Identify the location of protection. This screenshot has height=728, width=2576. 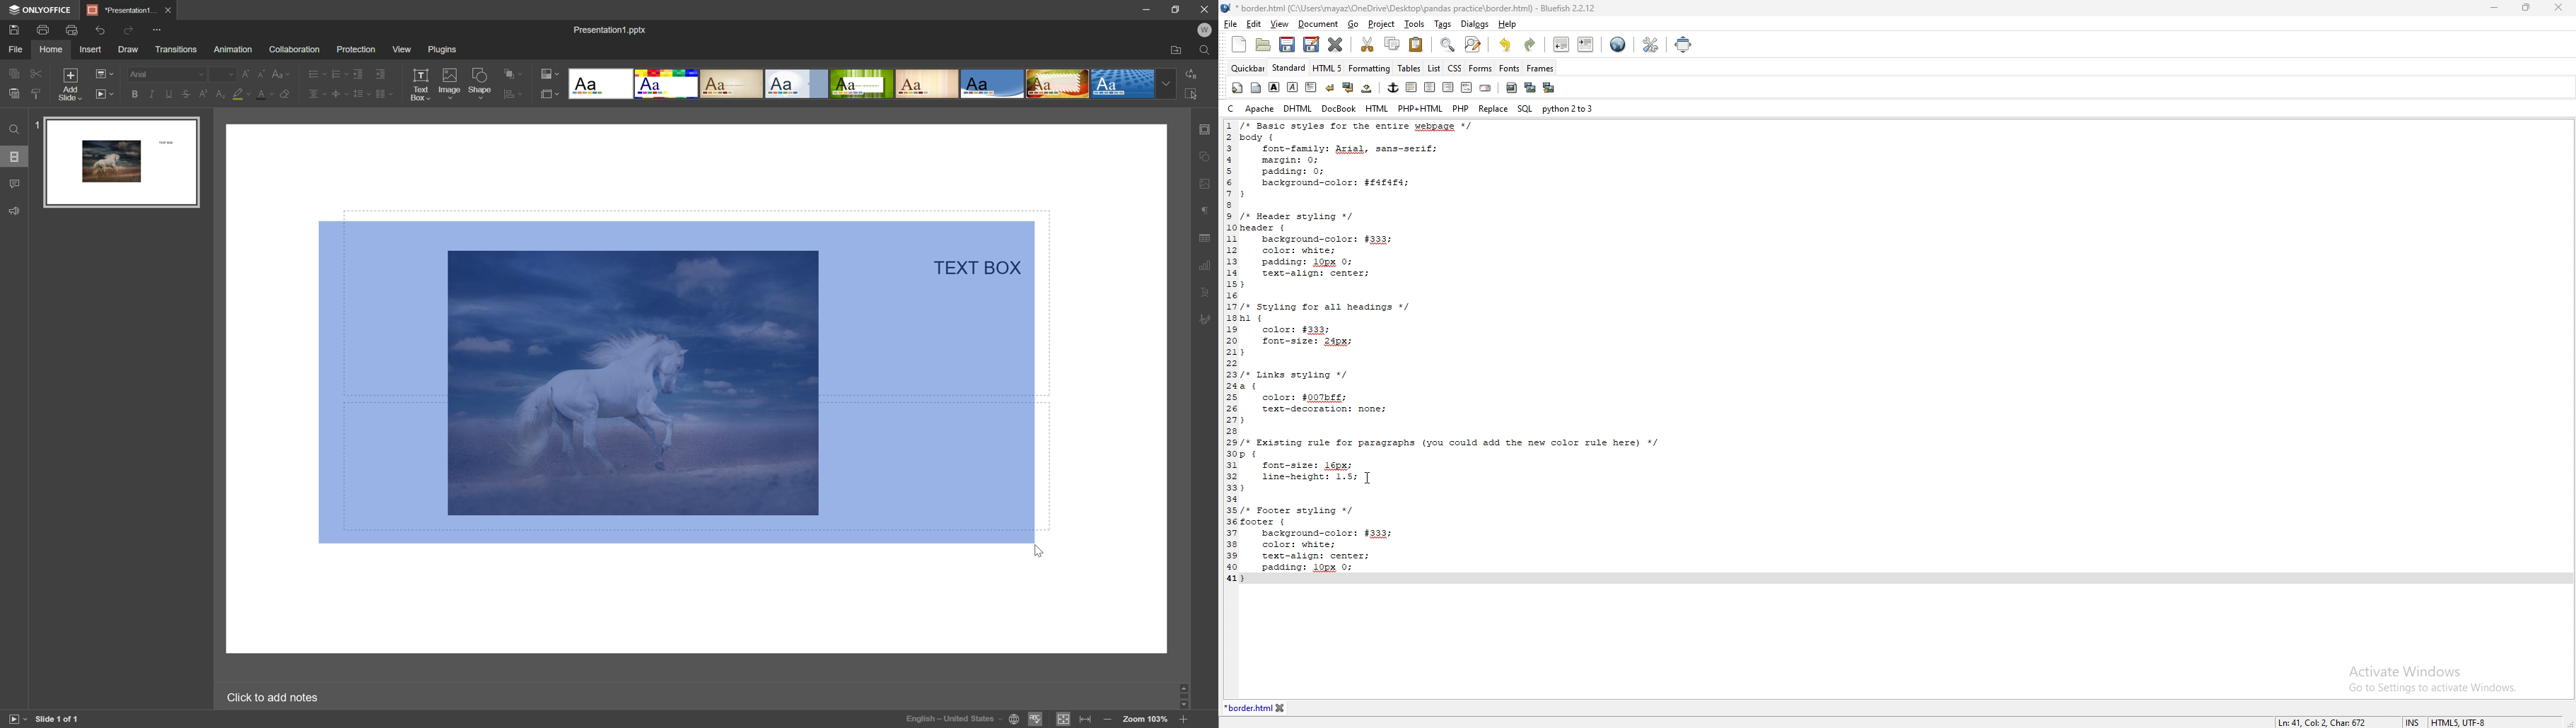
(355, 49).